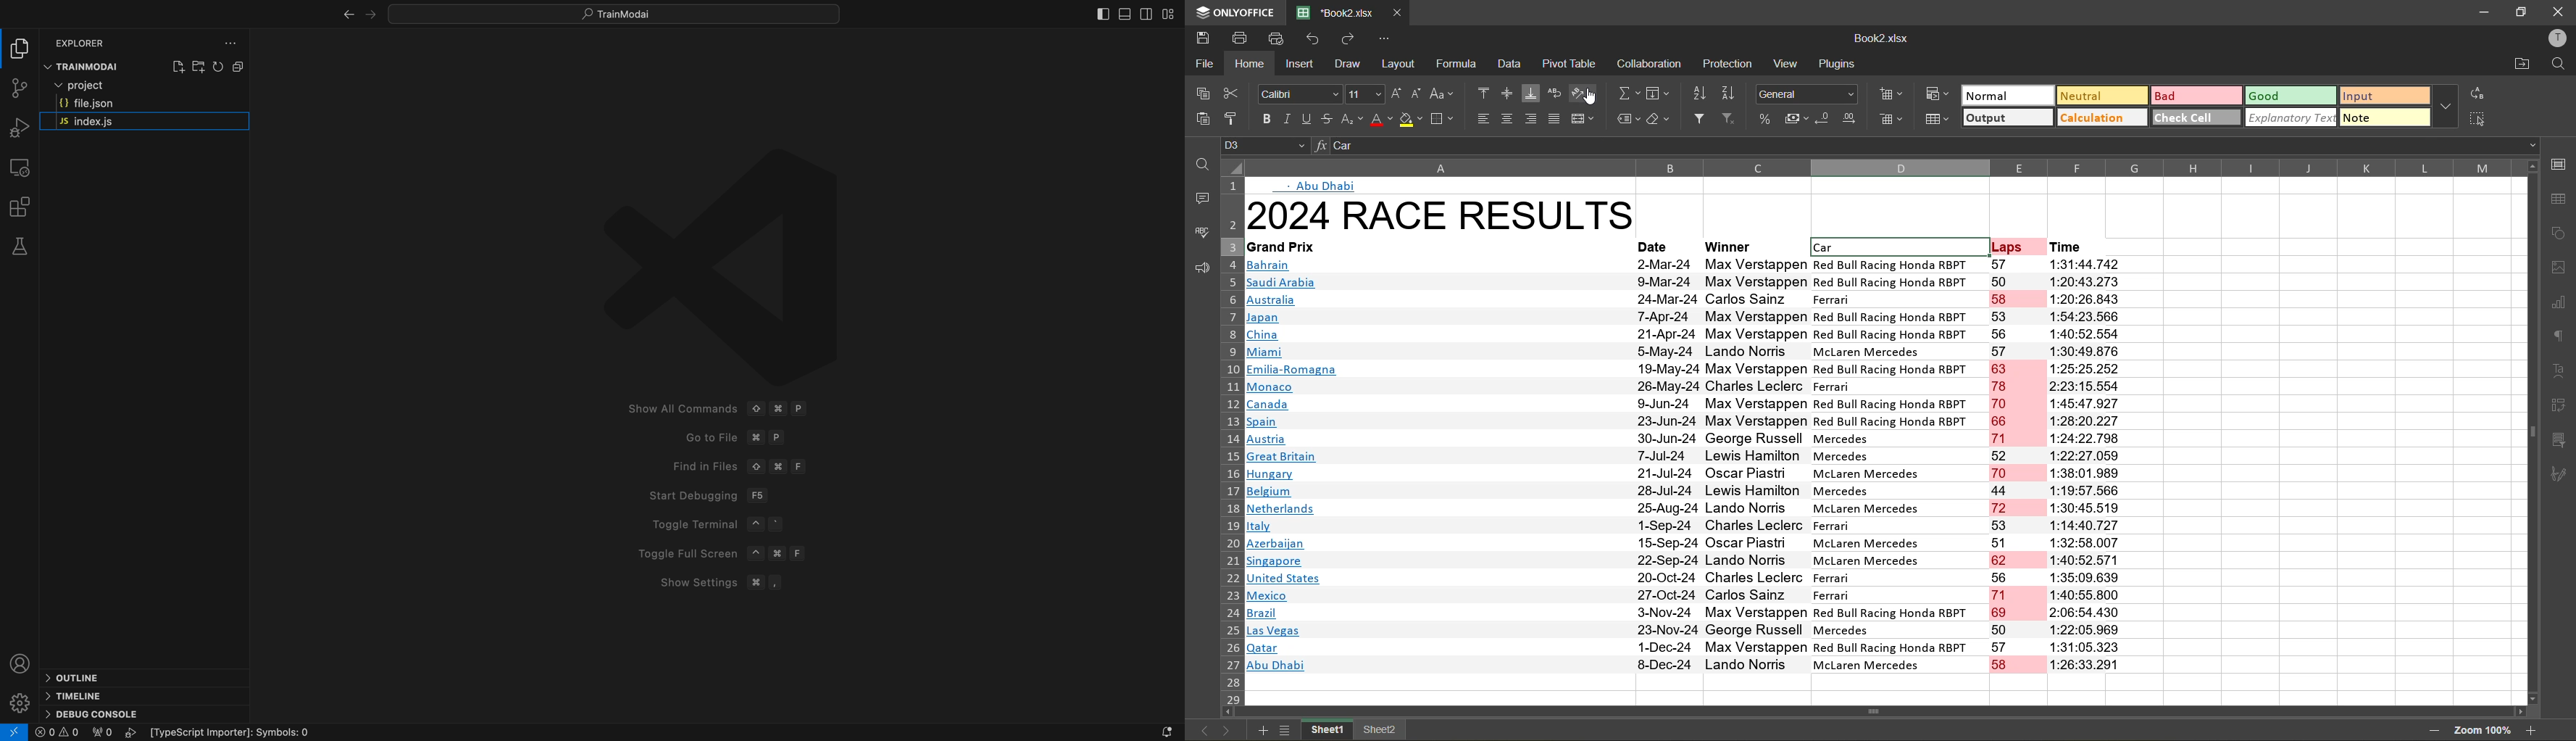 This screenshot has width=2576, height=756. I want to click on sheet 2, so click(1380, 729).